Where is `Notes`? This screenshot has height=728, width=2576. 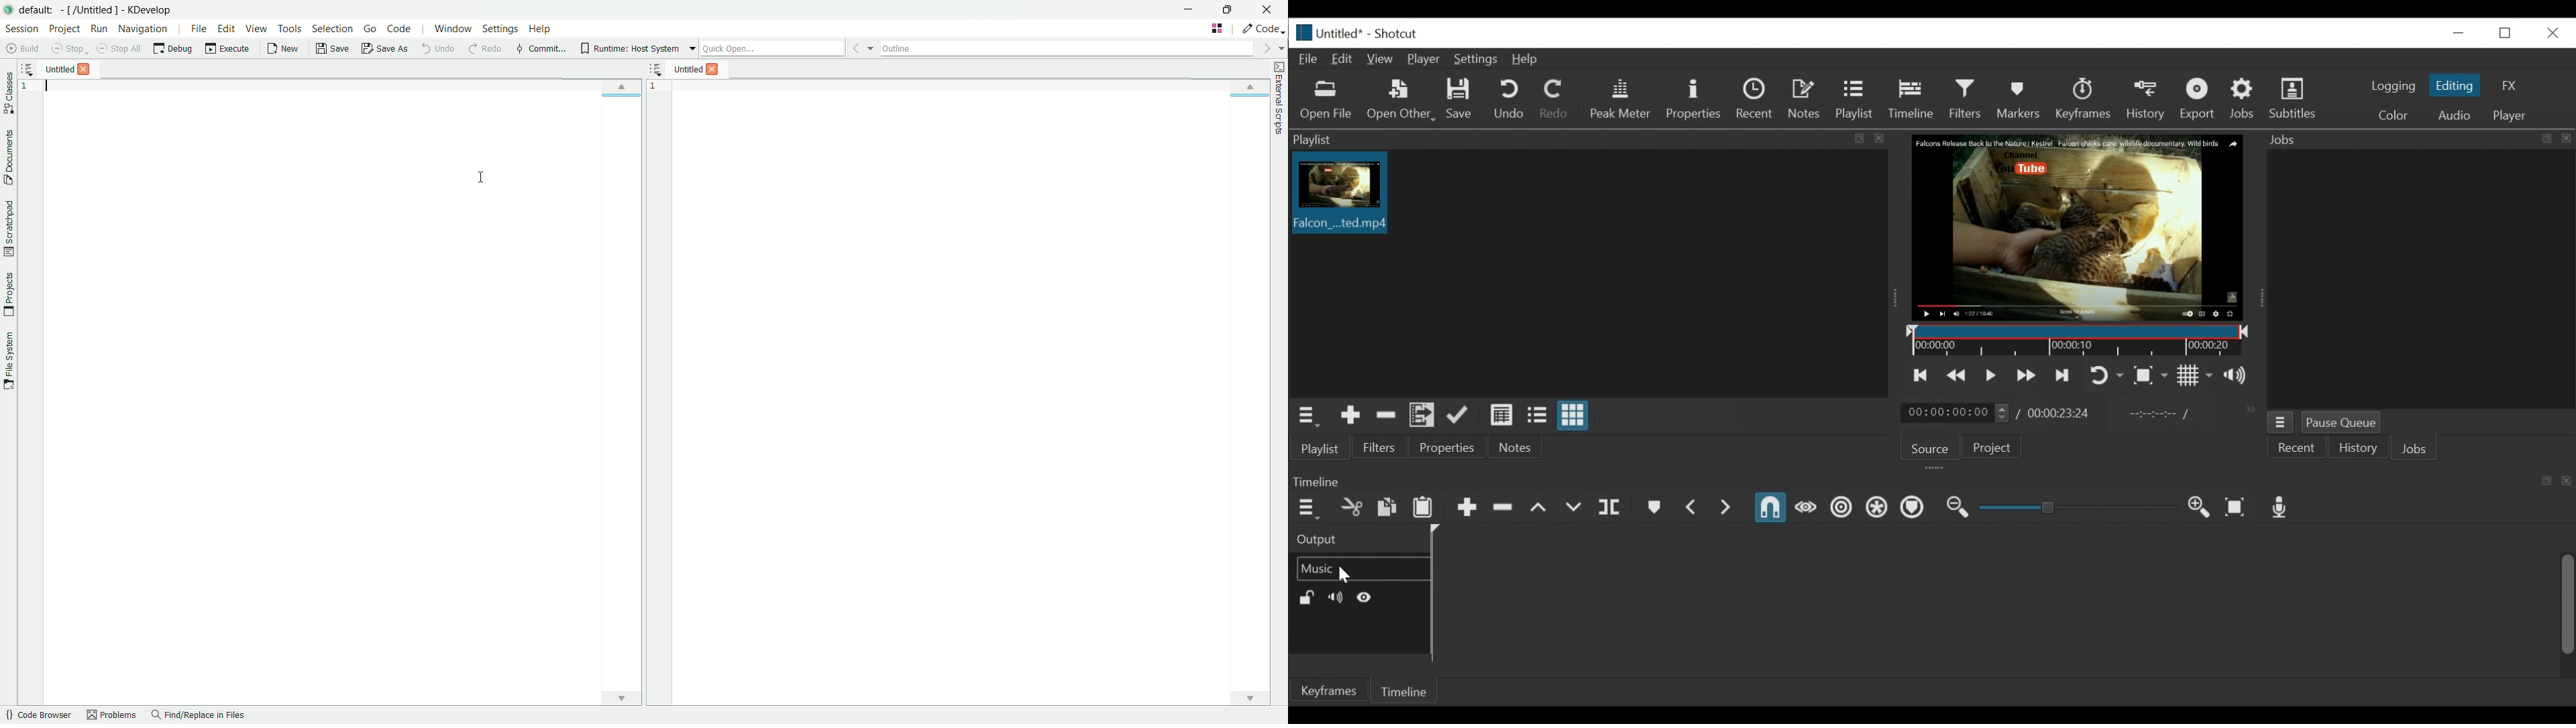 Notes is located at coordinates (1805, 99).